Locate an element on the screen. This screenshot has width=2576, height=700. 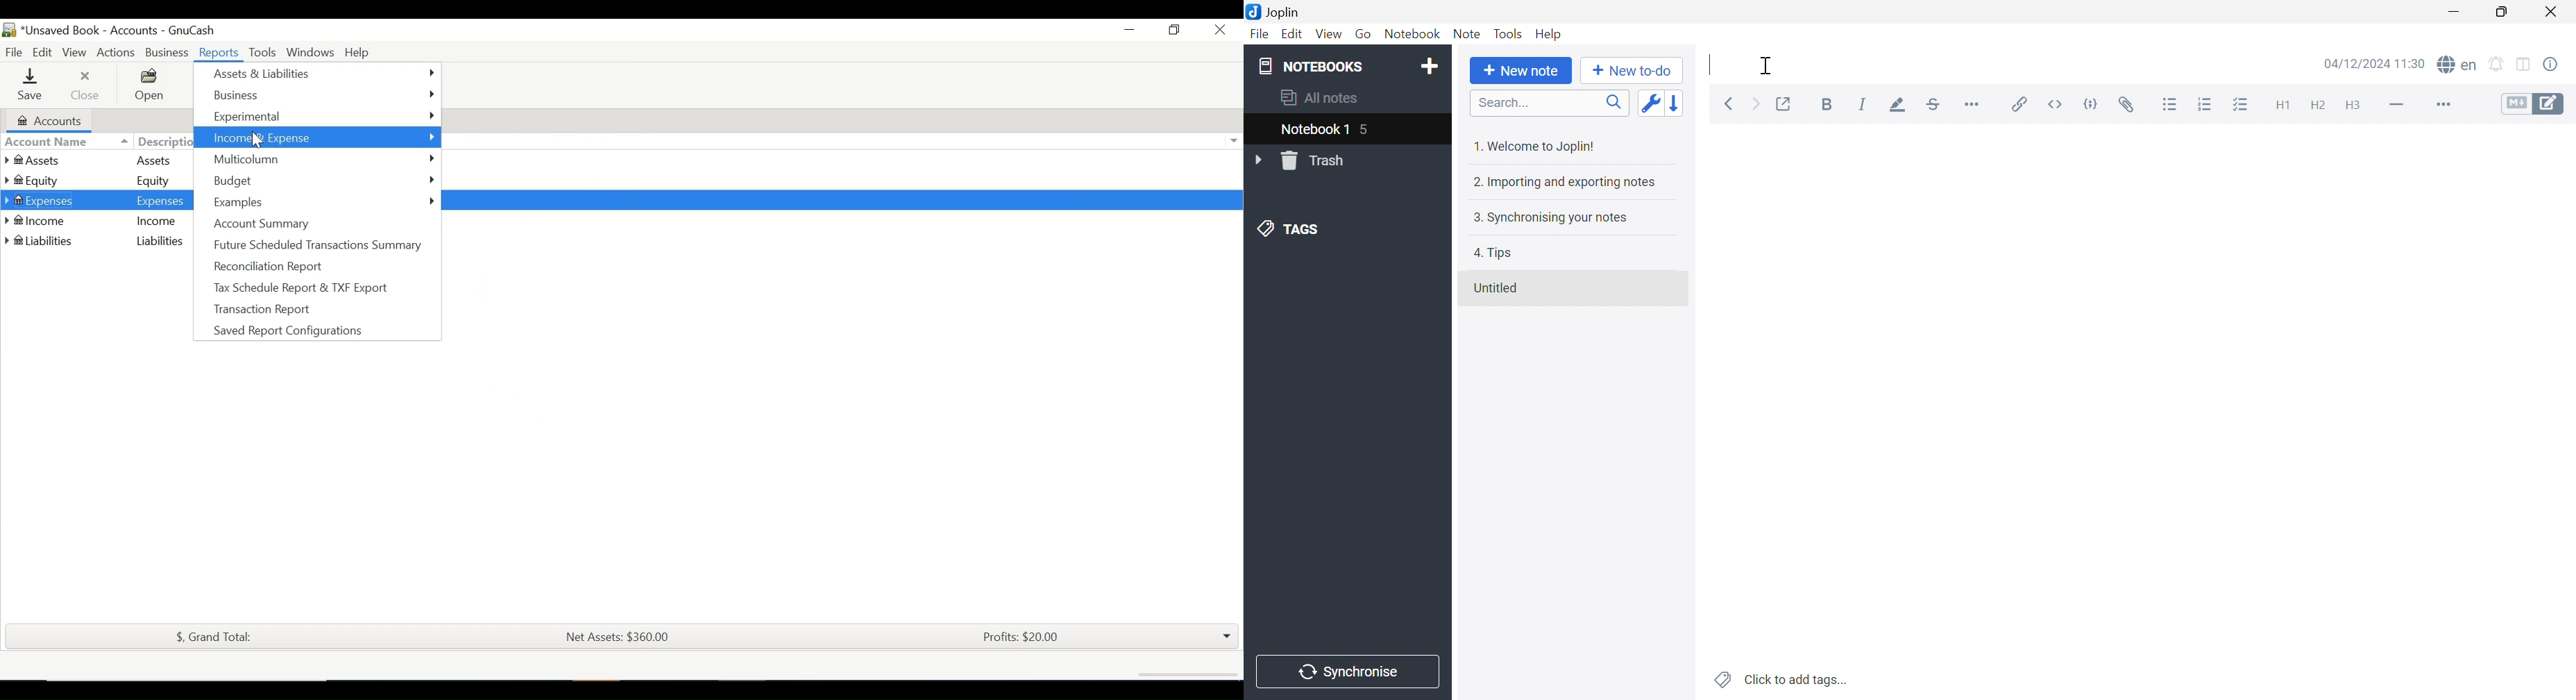
Account Summary is located at coordinates (259, 224).